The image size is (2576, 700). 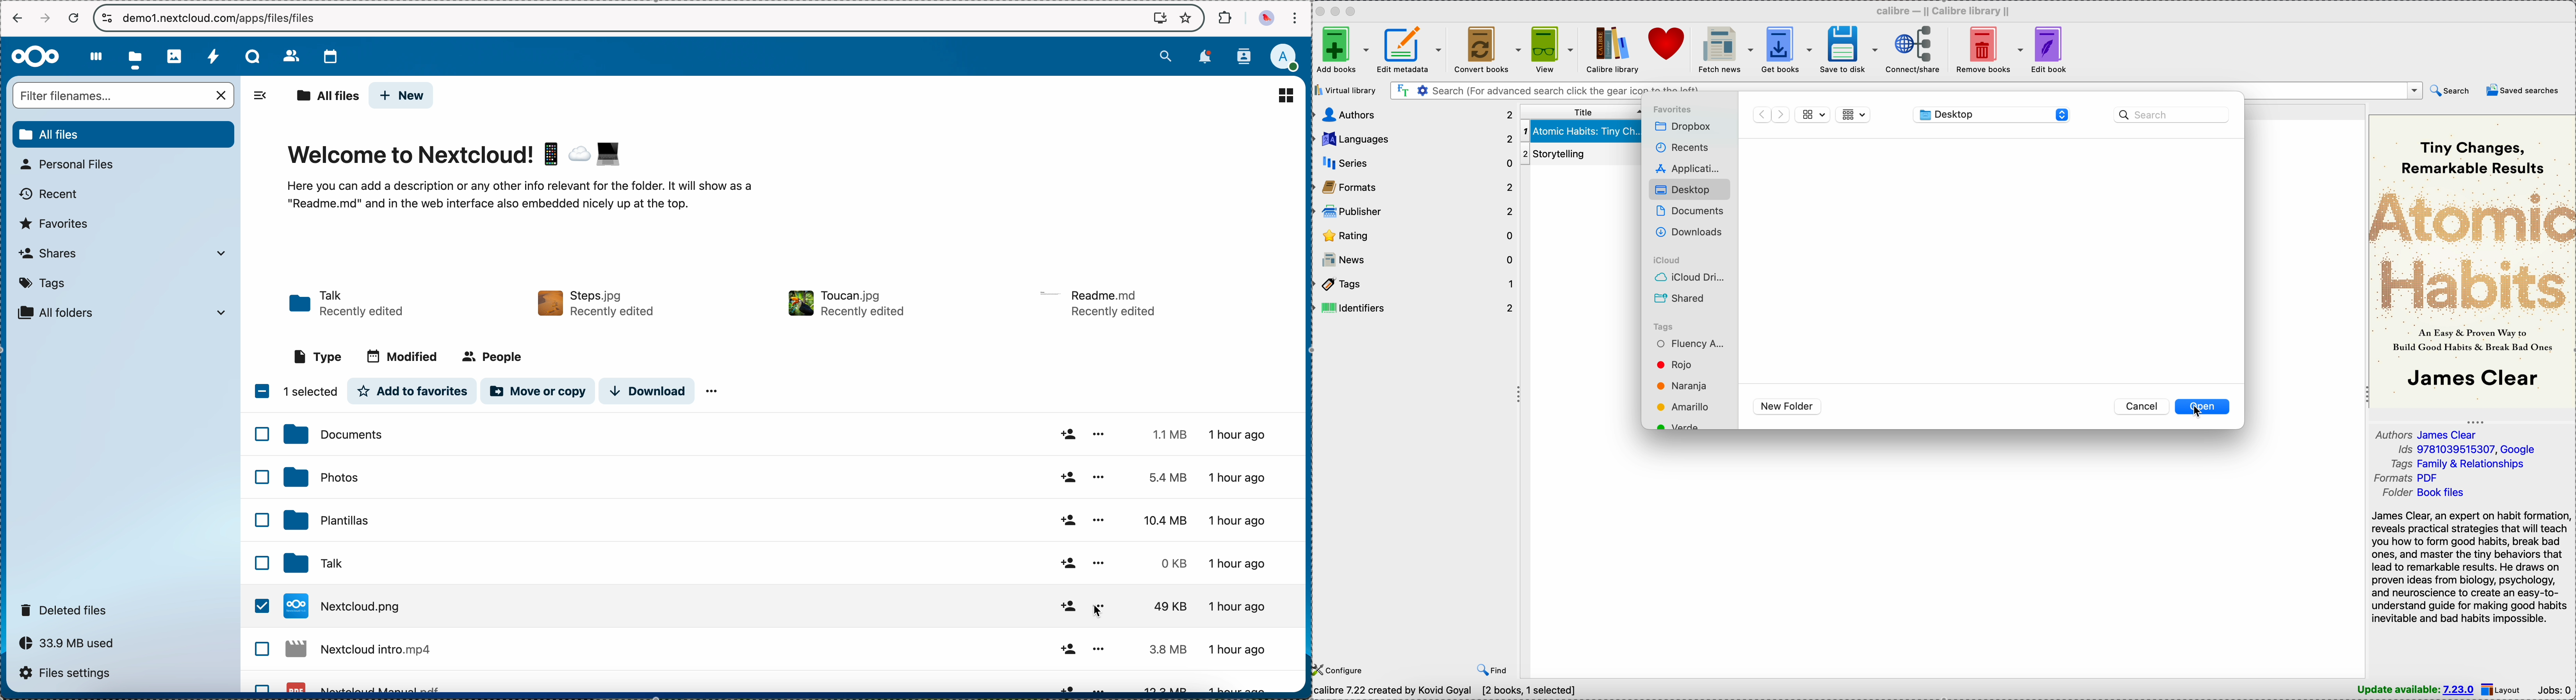 What do you see at coordinates (297, 391) in the screenshot?
I see `1 item selected` at bounding box center [297, 391].